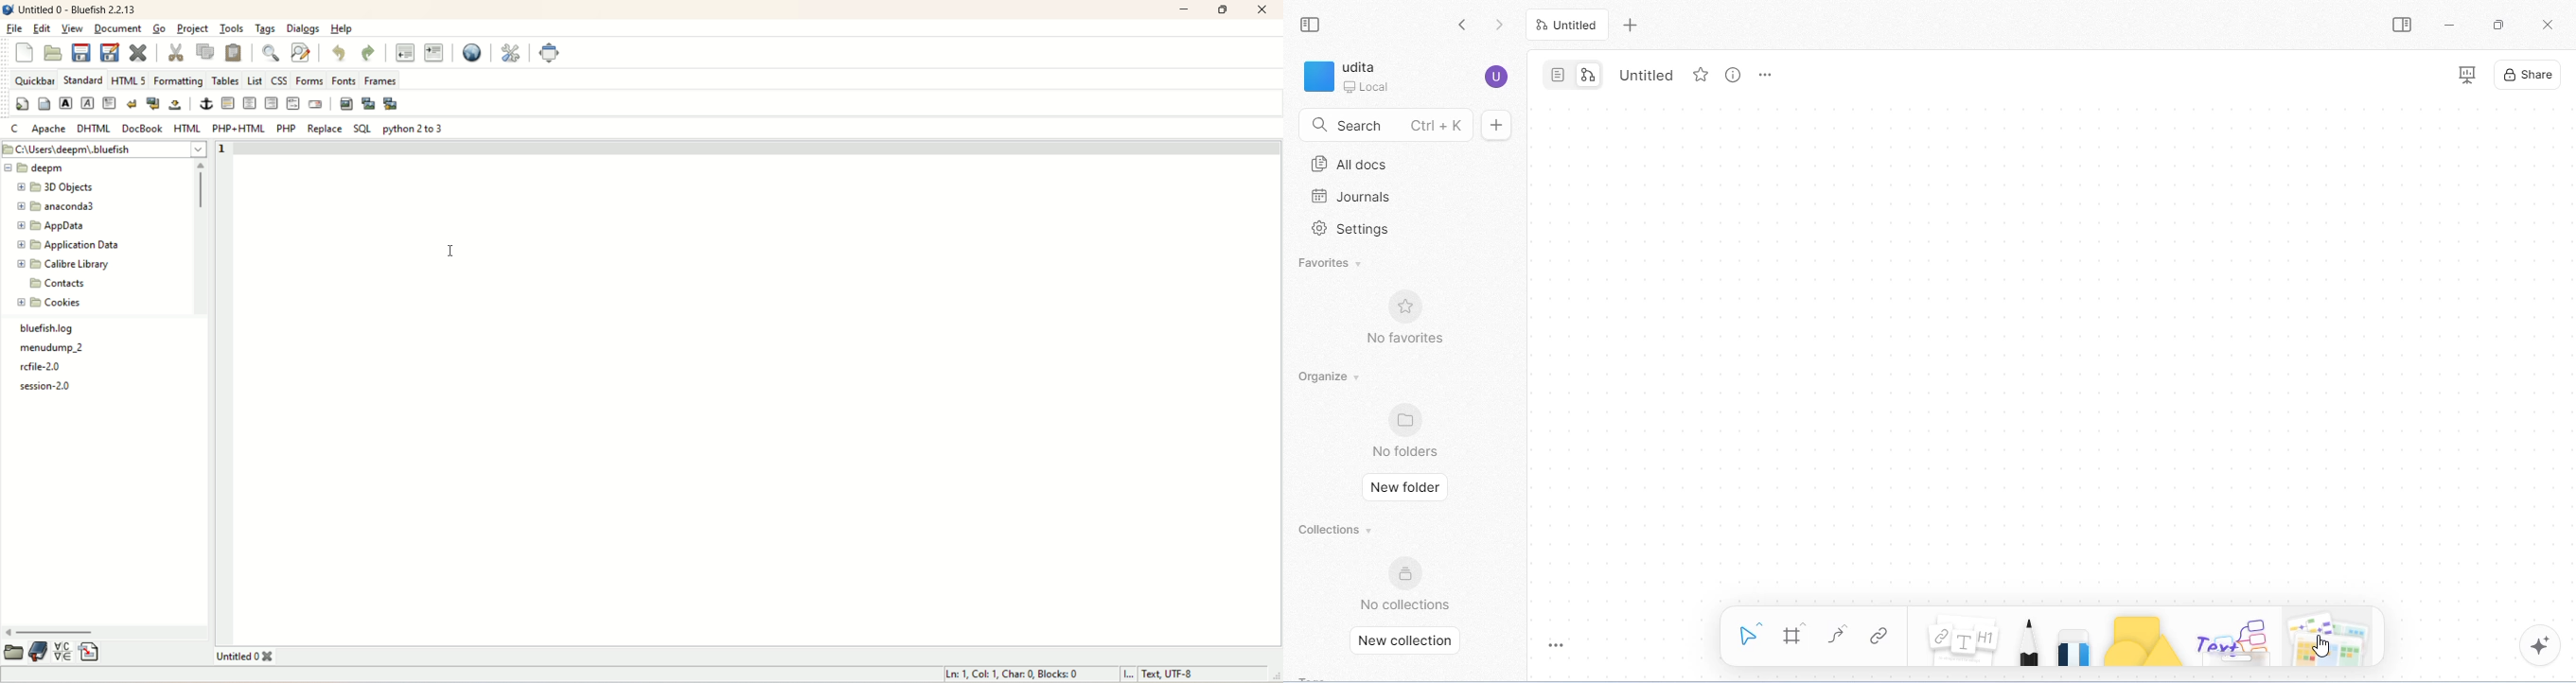 The image size is (2576, 700). What do you see at coordinates (300, 52) in the screenshot?
I see `advanced find and replace` at bounding box center [300, 52].